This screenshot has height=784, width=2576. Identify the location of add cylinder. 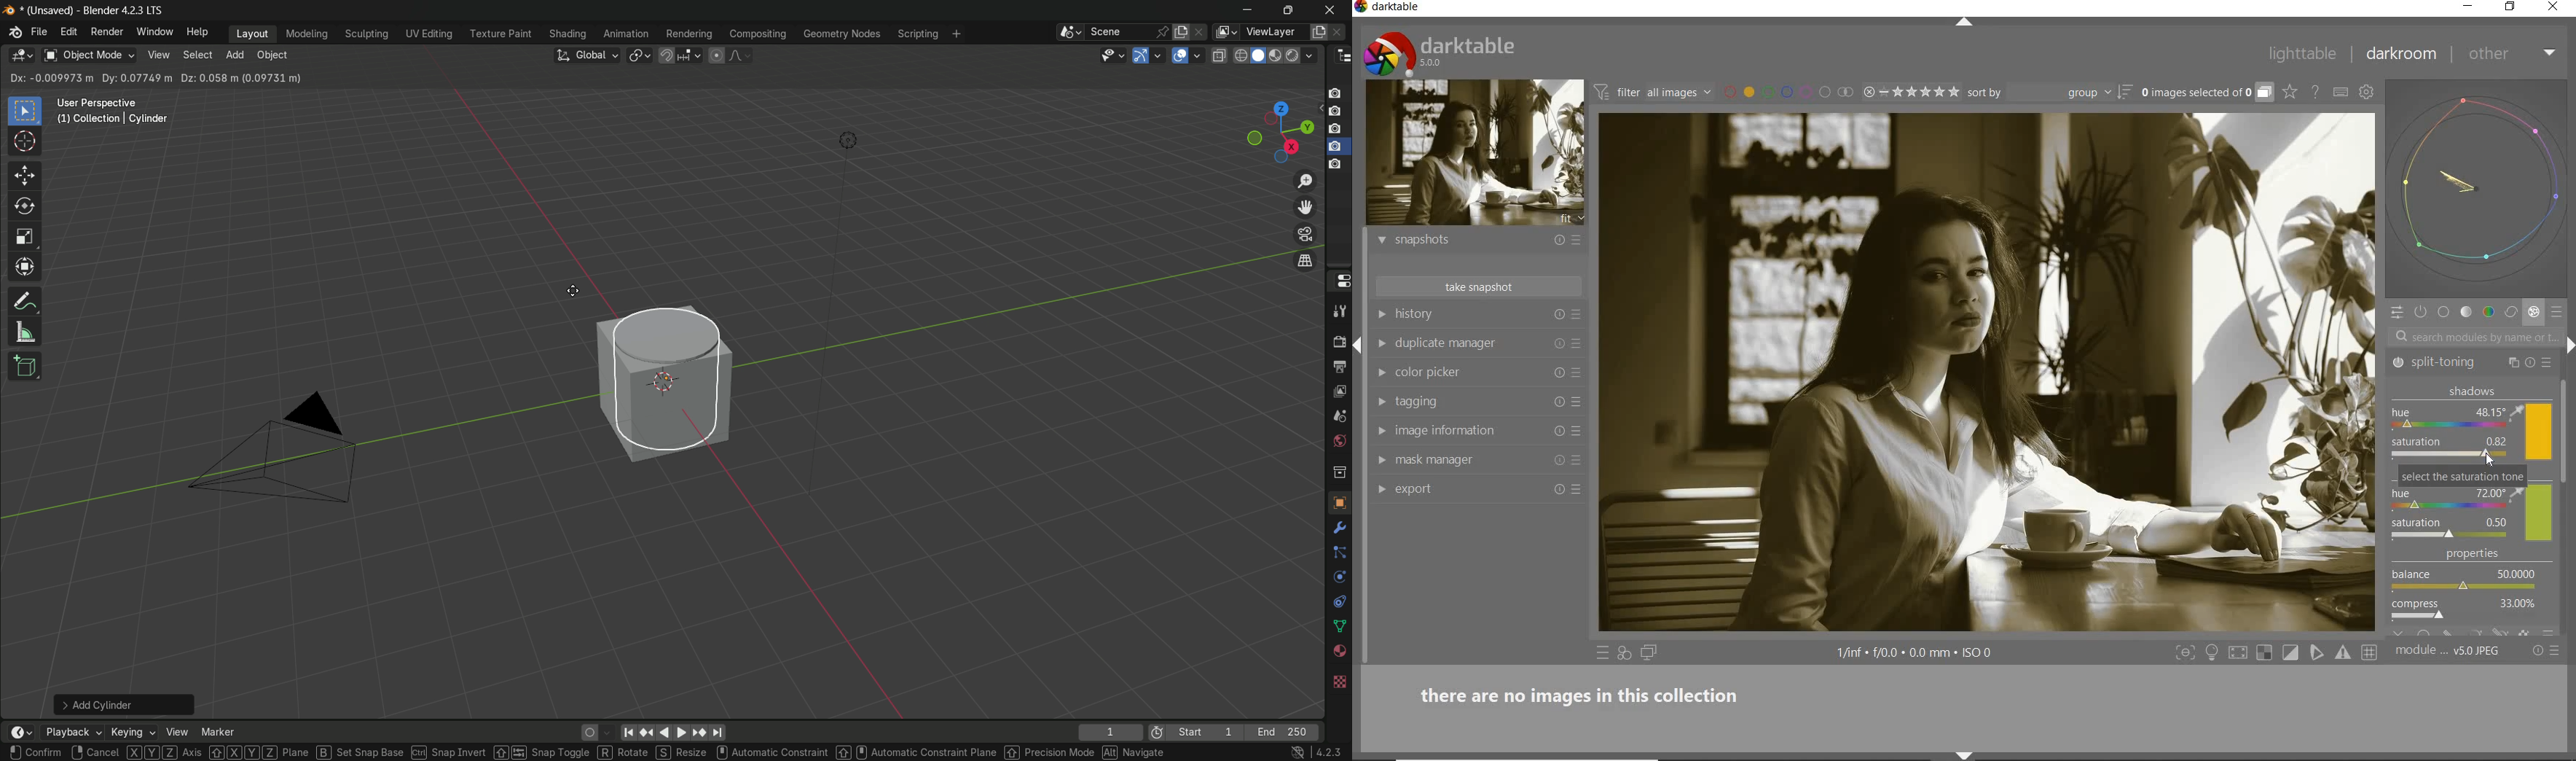
(126, 704).